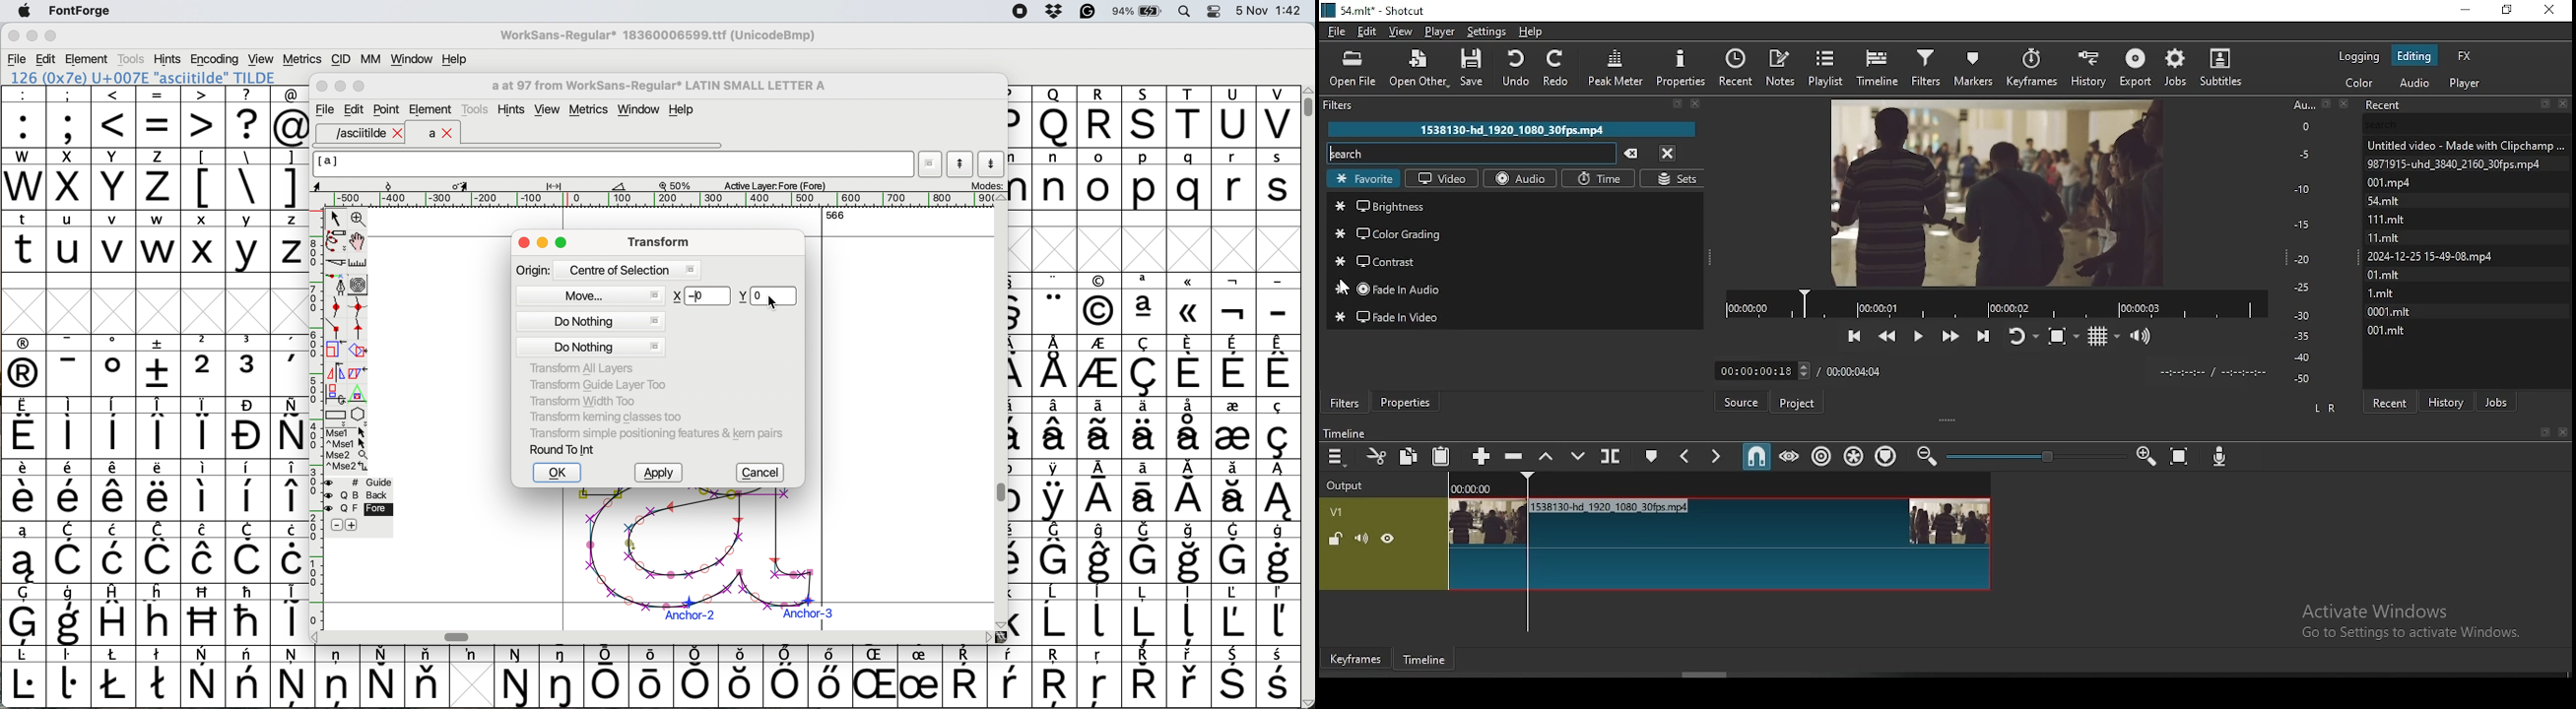 The height and width of the screenshot is (728, 2576). What do you see at coordinates (1949, 335) in the screenshot?
I see `play quickly forwards` at bounding box center [1949, 335].